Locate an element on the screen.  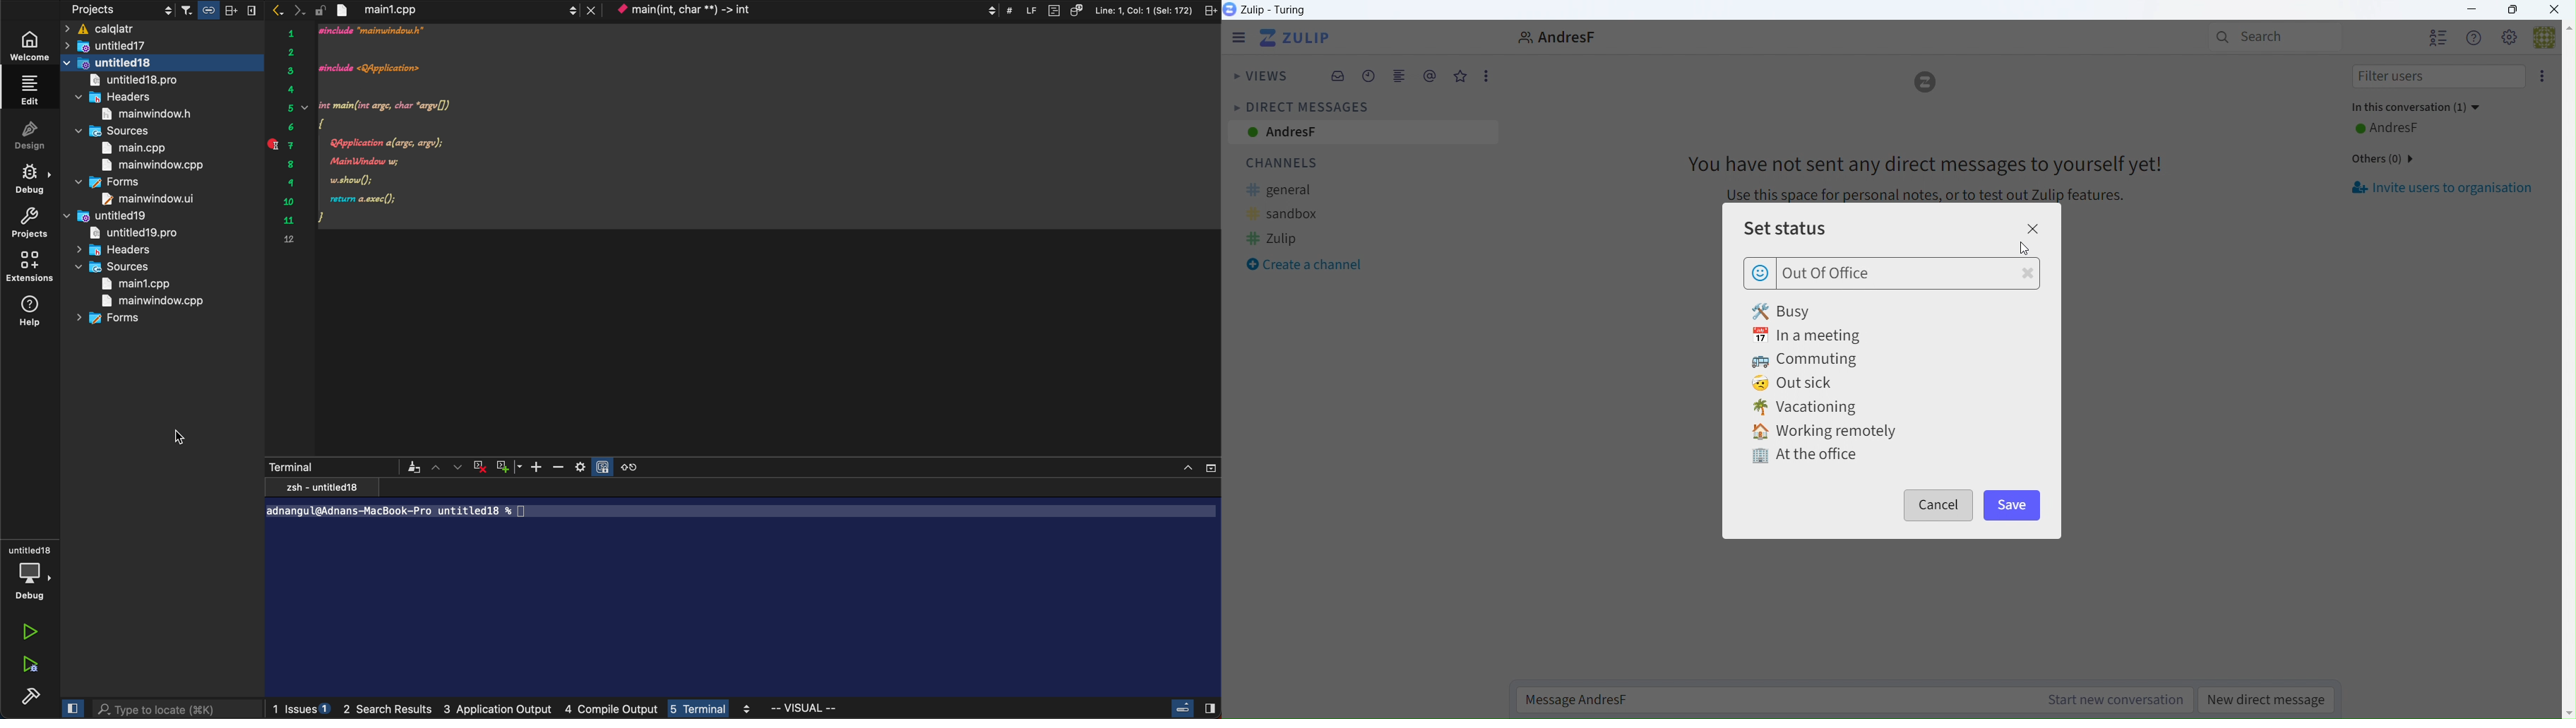
welcome is located at coordinates (32, 44).